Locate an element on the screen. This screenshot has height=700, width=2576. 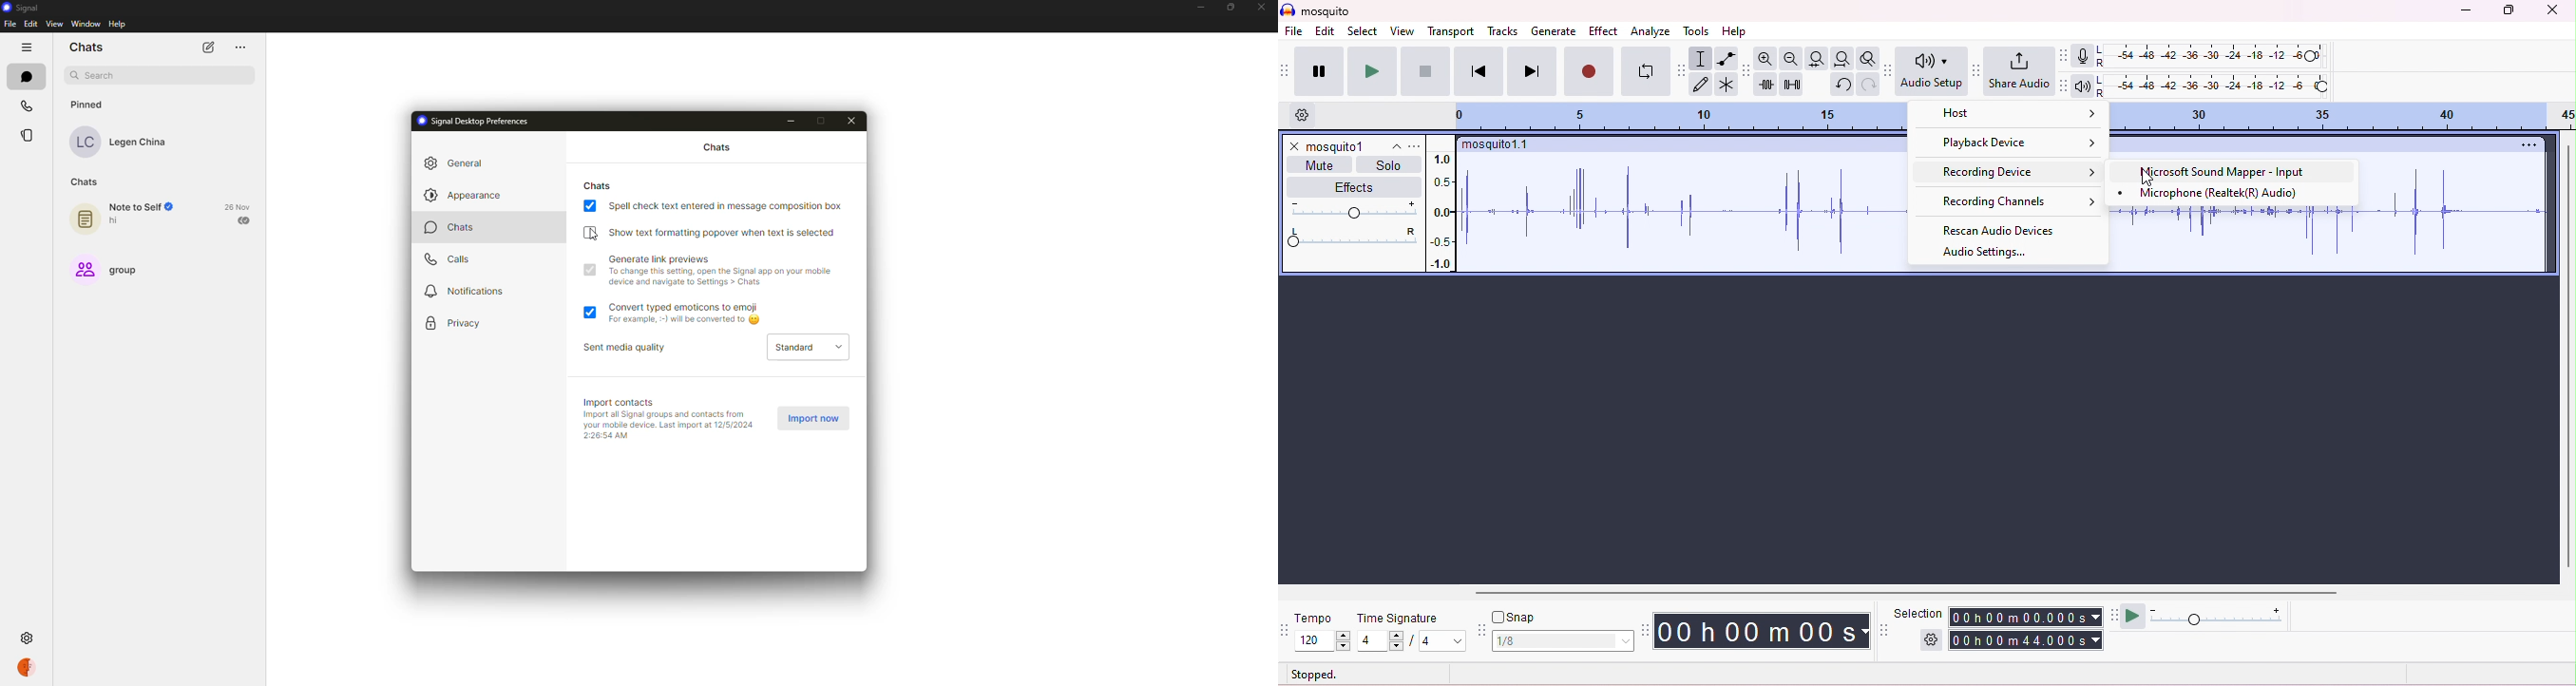
time signature is located at coordinates (1398, 619).